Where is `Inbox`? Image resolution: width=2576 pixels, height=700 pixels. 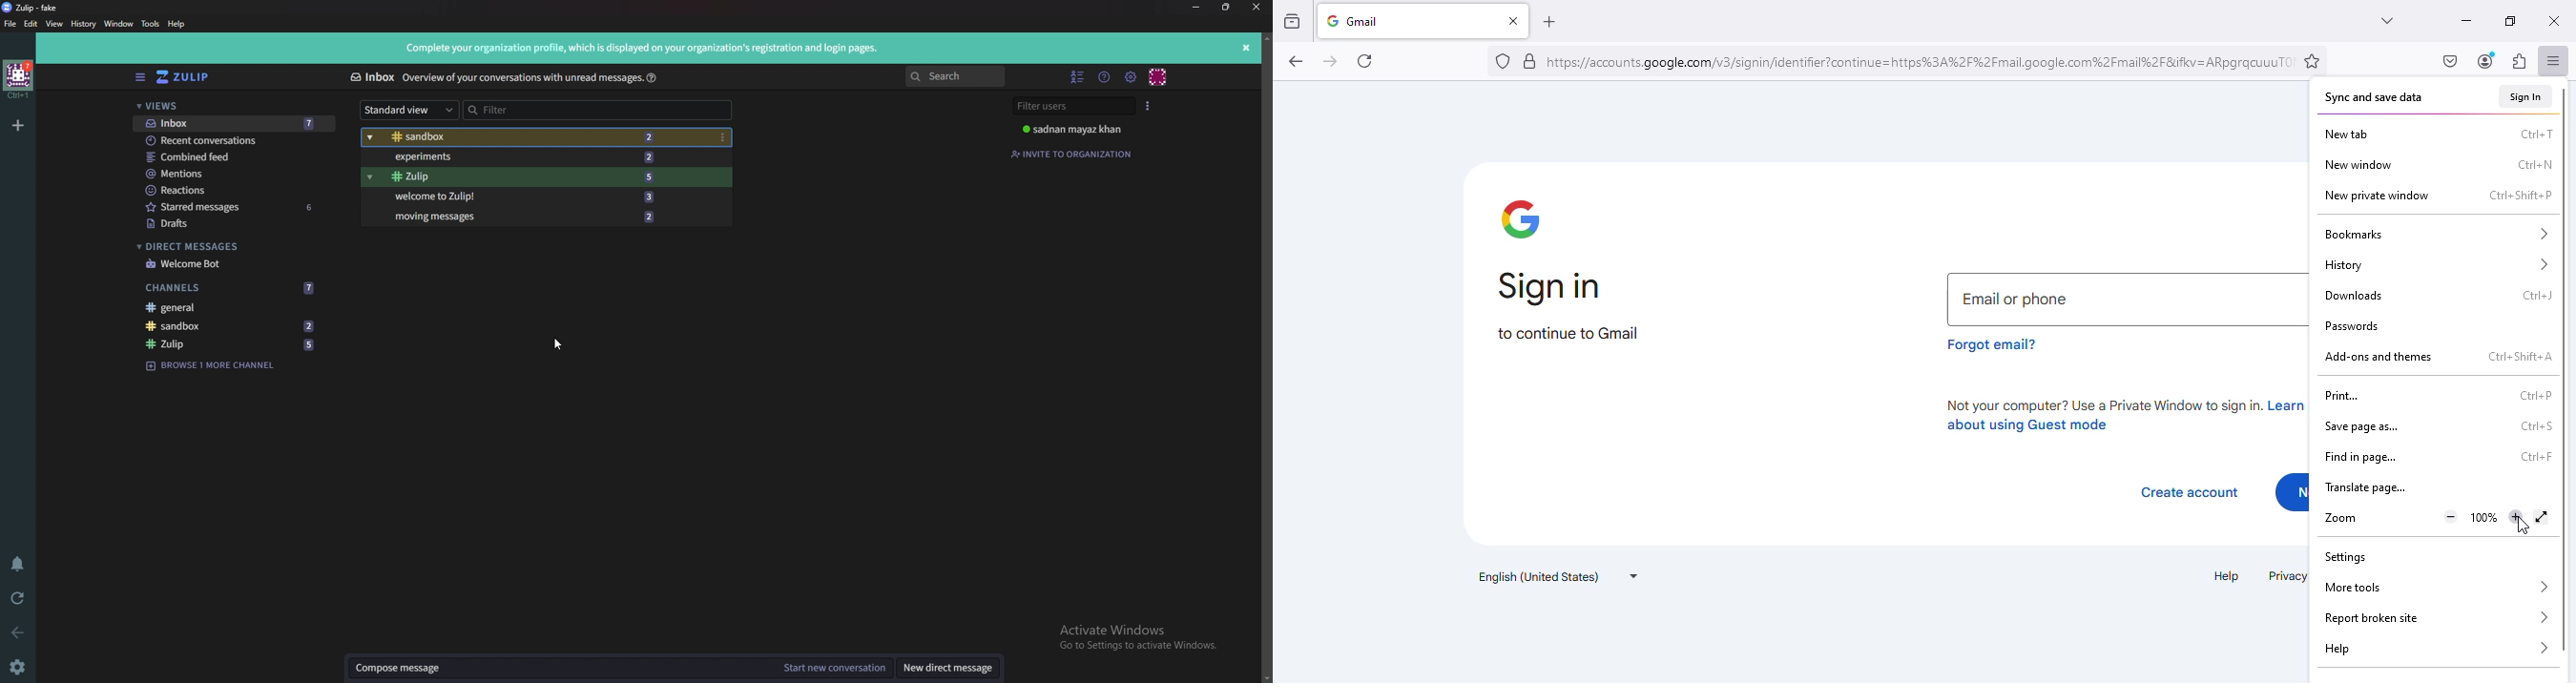 Inbox is located at coordinates (372, 78).